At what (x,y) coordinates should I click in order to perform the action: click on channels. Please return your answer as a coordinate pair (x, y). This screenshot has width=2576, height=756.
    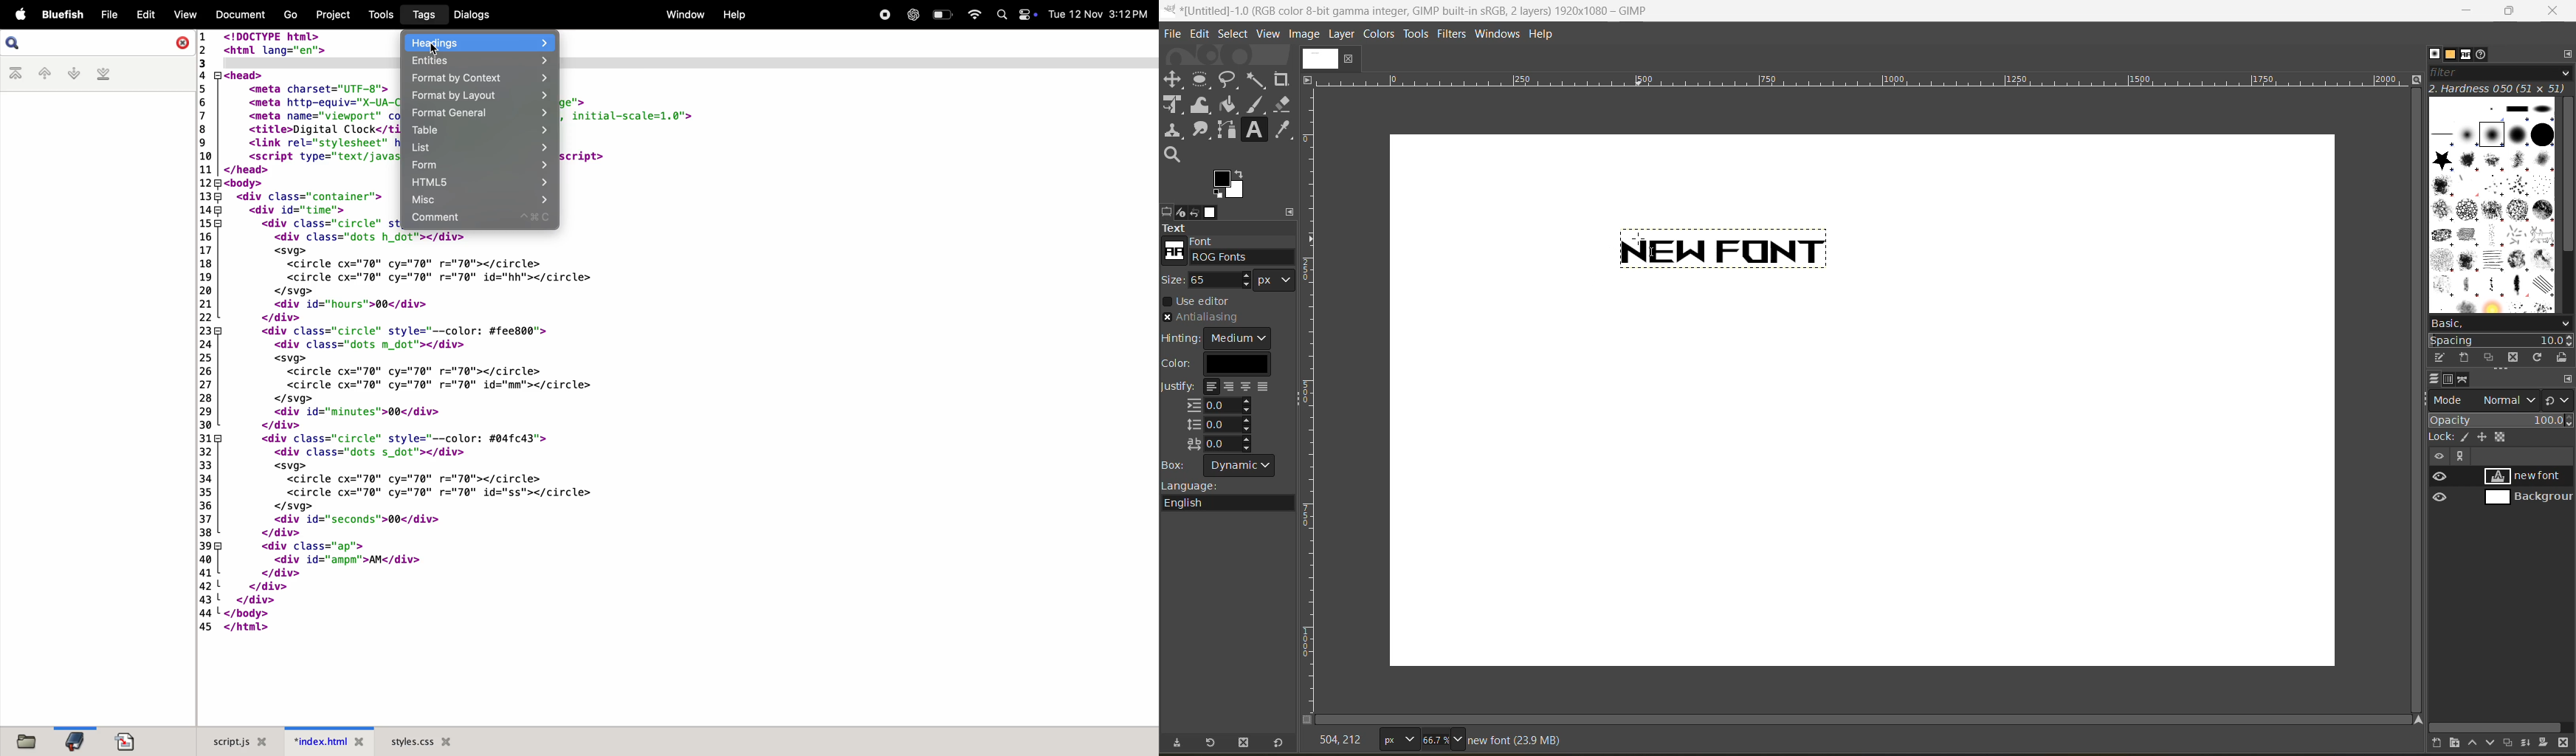
    Looking at the image, I should click on (2451, 381).